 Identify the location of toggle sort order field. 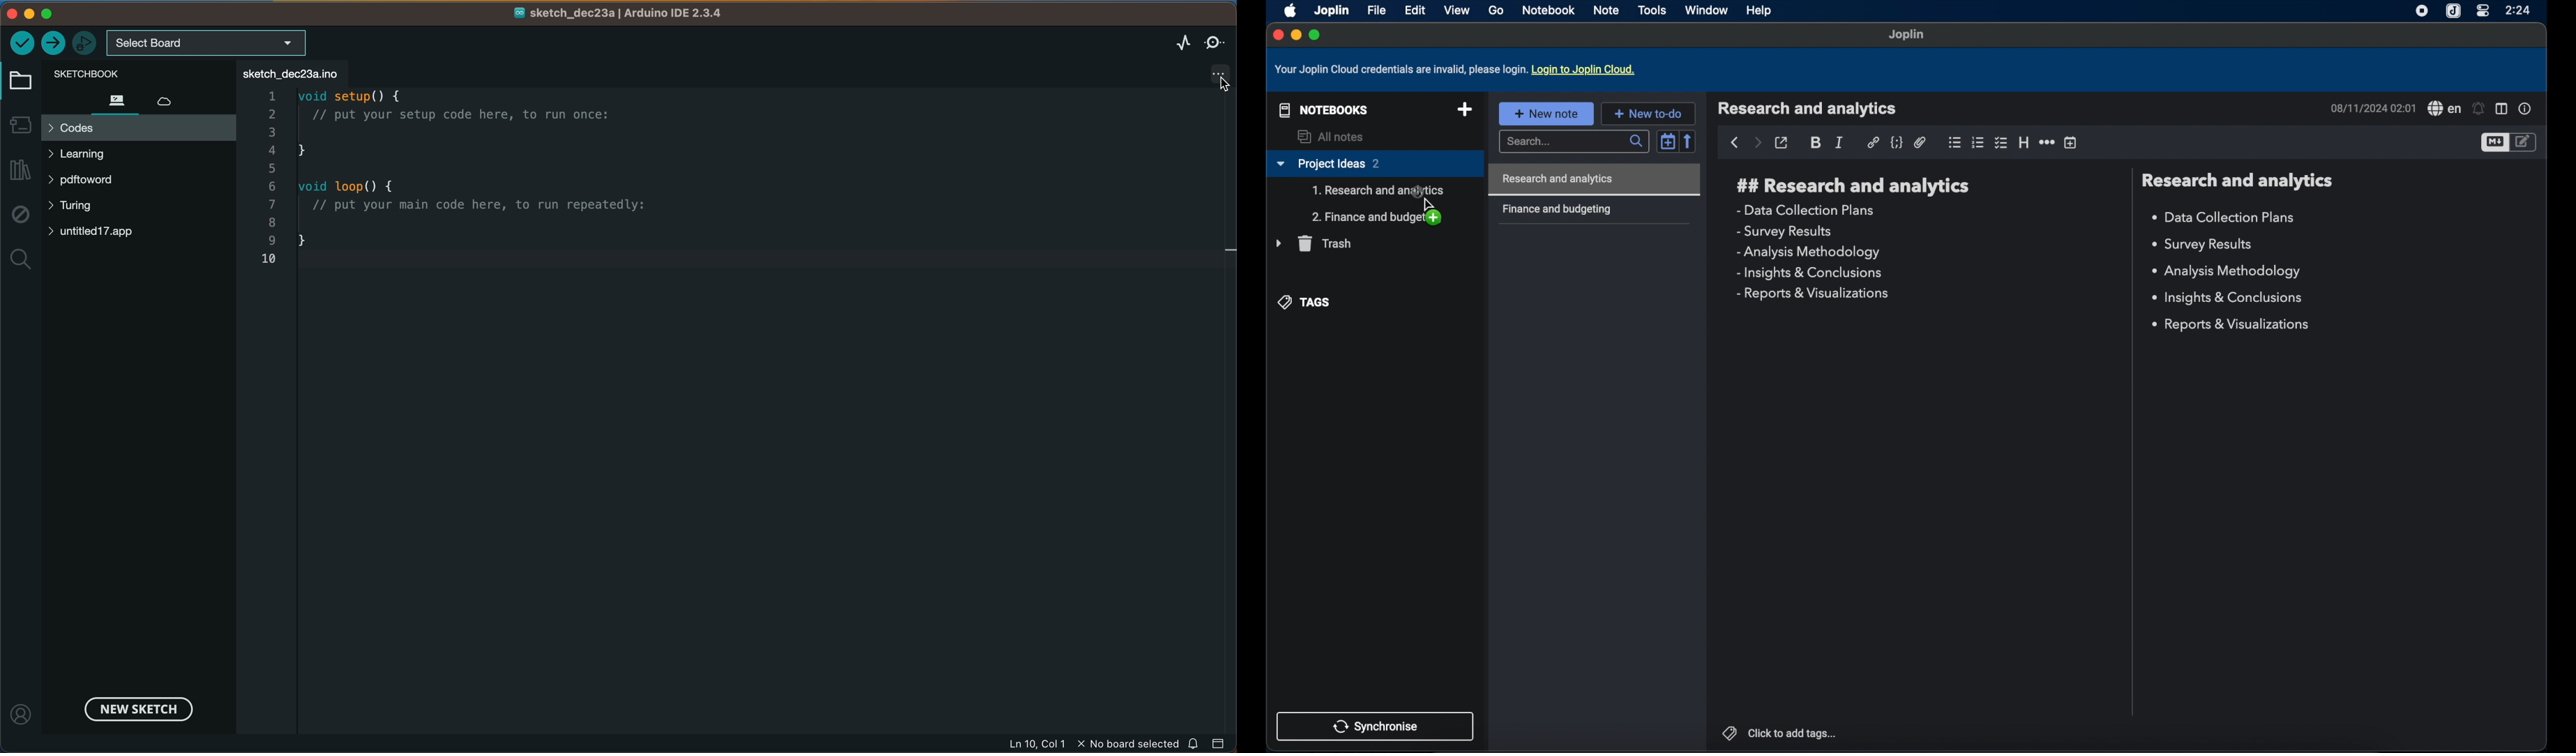
(1668, 140).